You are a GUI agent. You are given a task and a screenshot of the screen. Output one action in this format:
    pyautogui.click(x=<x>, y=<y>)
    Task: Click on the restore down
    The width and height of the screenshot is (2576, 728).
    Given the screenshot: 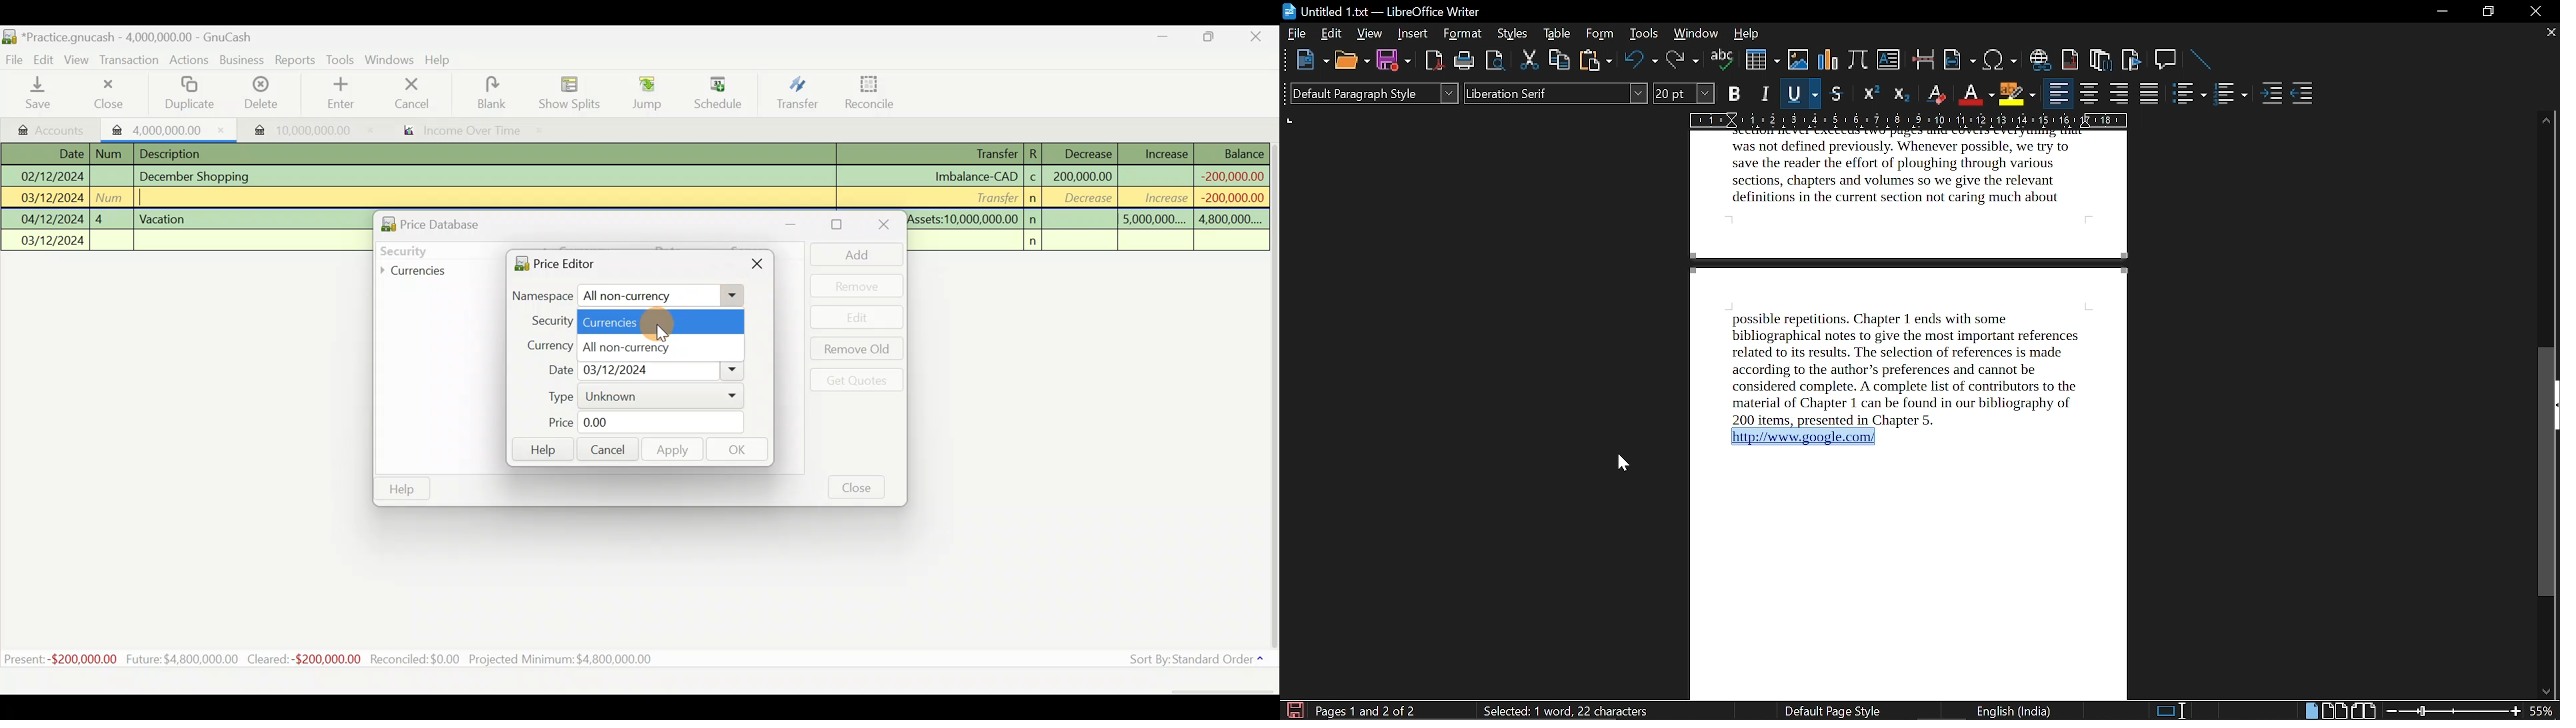 What is the action you would take?
    pyautogui.click(x=2486, y=12)
    